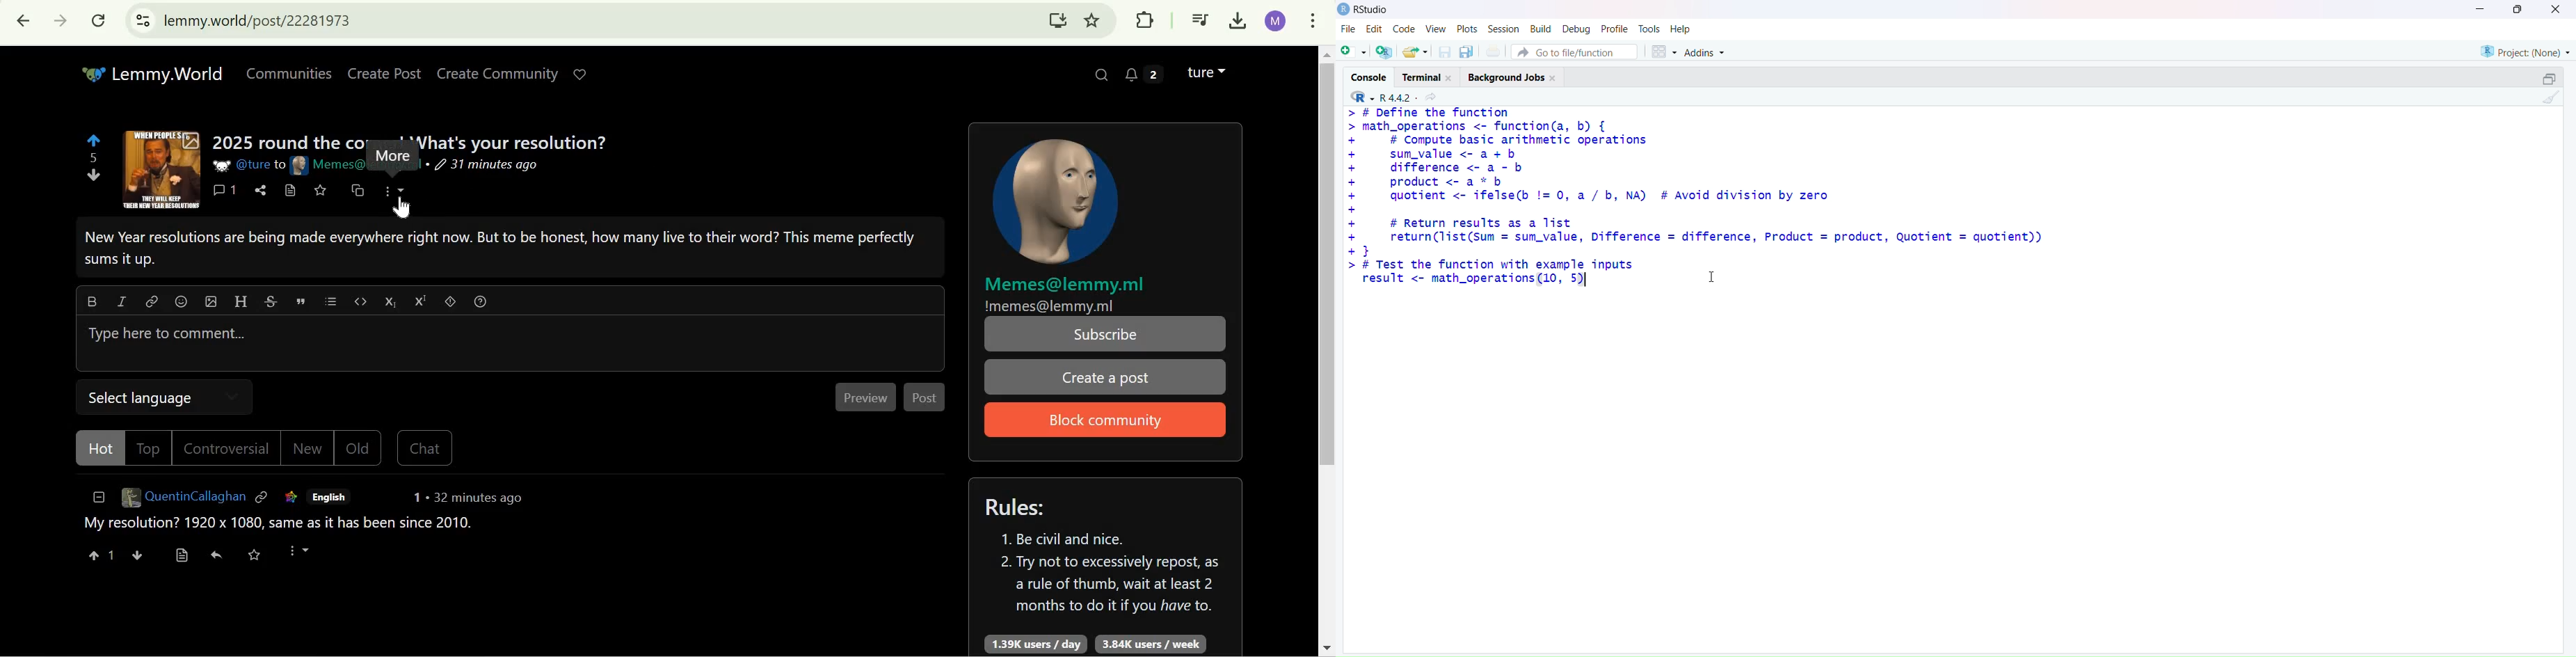  What do you see at coordinates (1445, 50) in the screenshot?
I see `Save current document (Ctrl + S)` at bounding box center [1445, 50].